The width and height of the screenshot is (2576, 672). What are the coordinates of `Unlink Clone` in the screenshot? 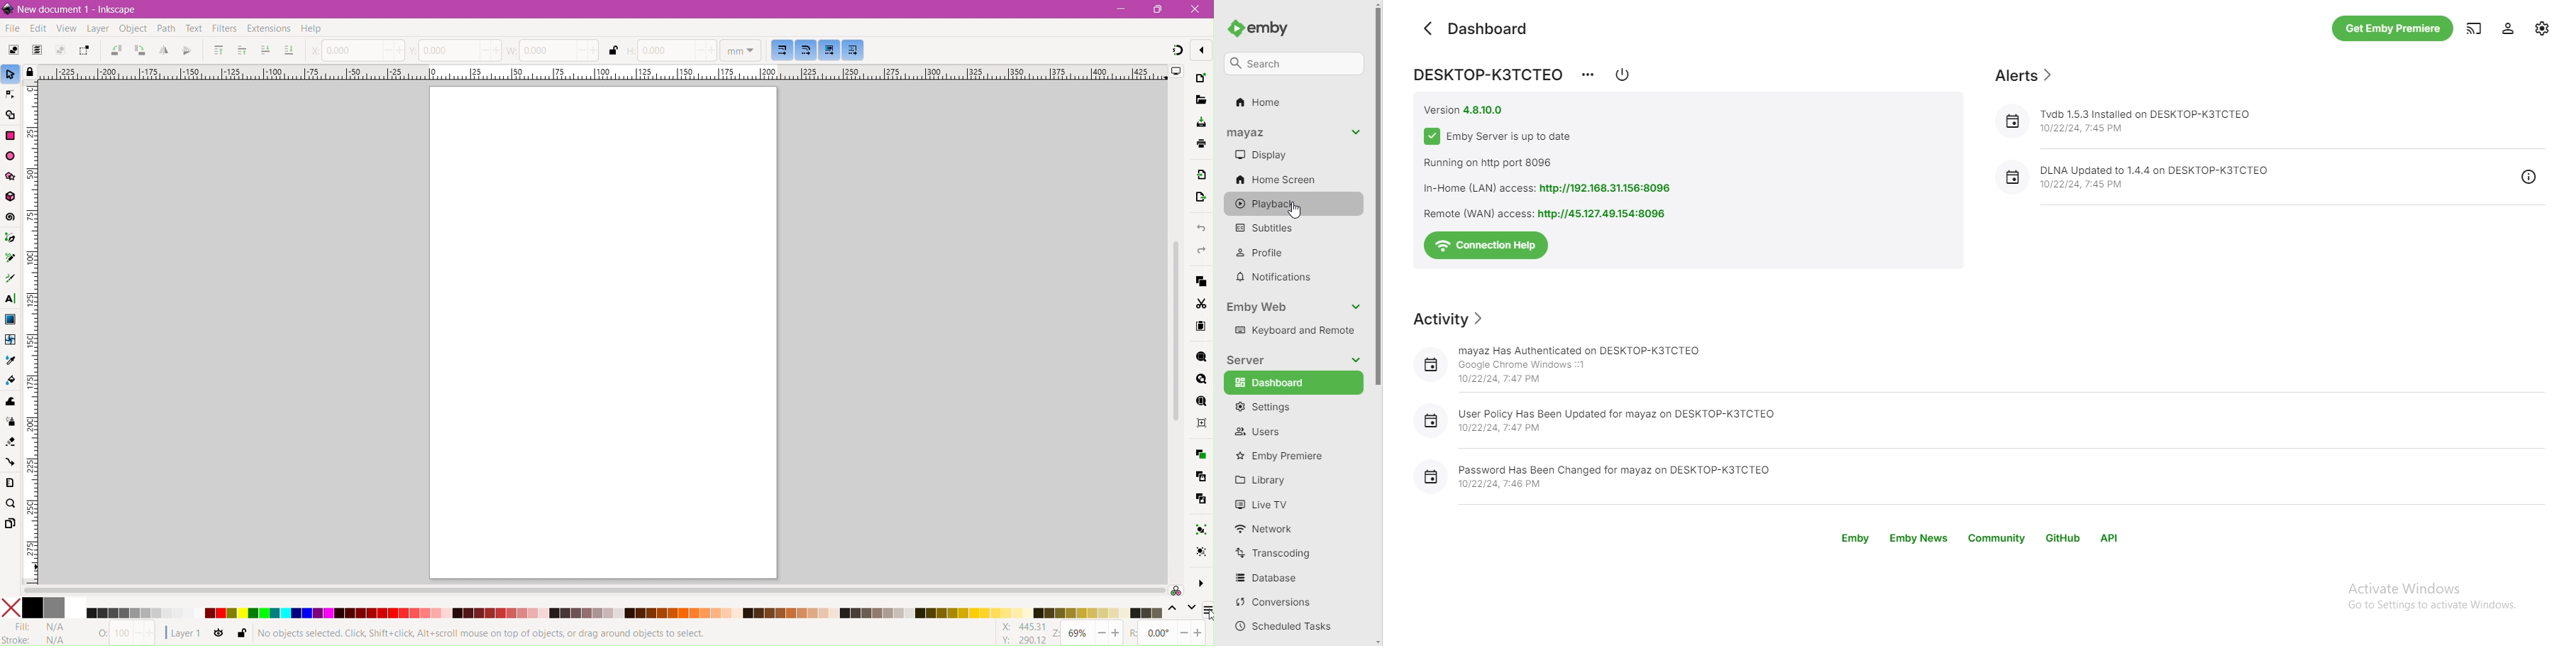 It's located at (1200, 501).